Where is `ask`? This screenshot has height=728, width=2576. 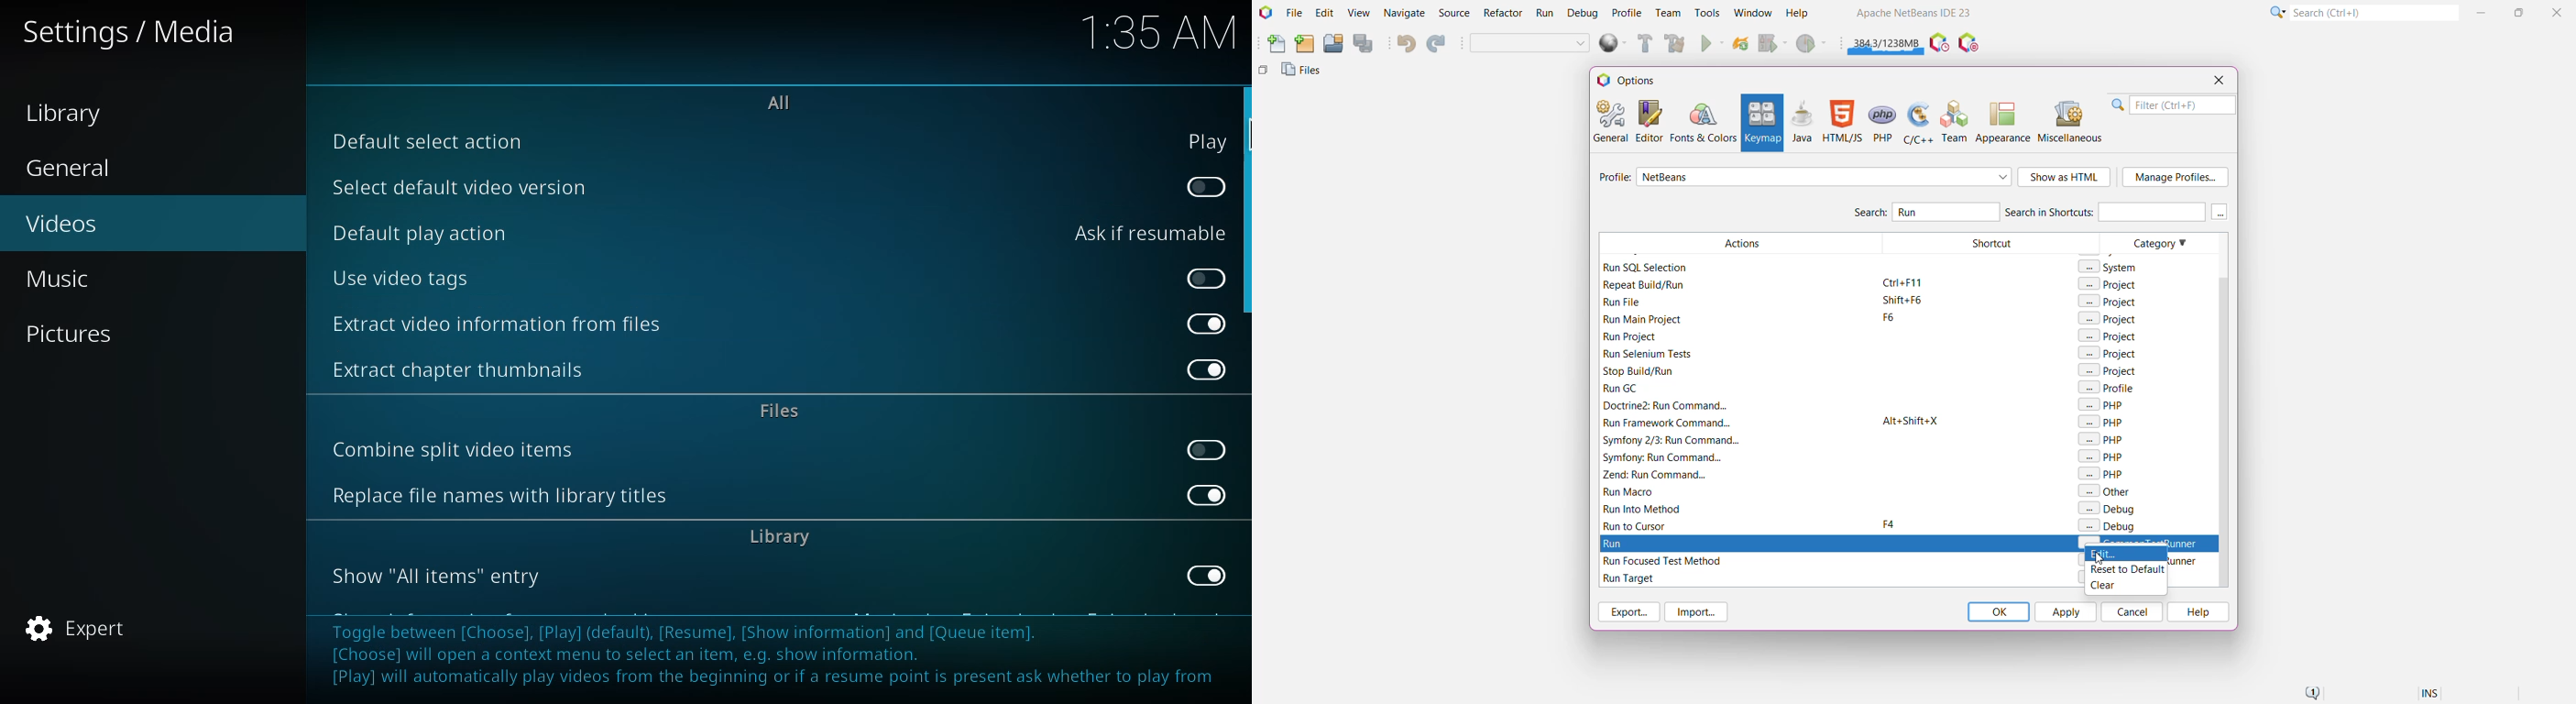
ask is located at coordinates (1147, 233).